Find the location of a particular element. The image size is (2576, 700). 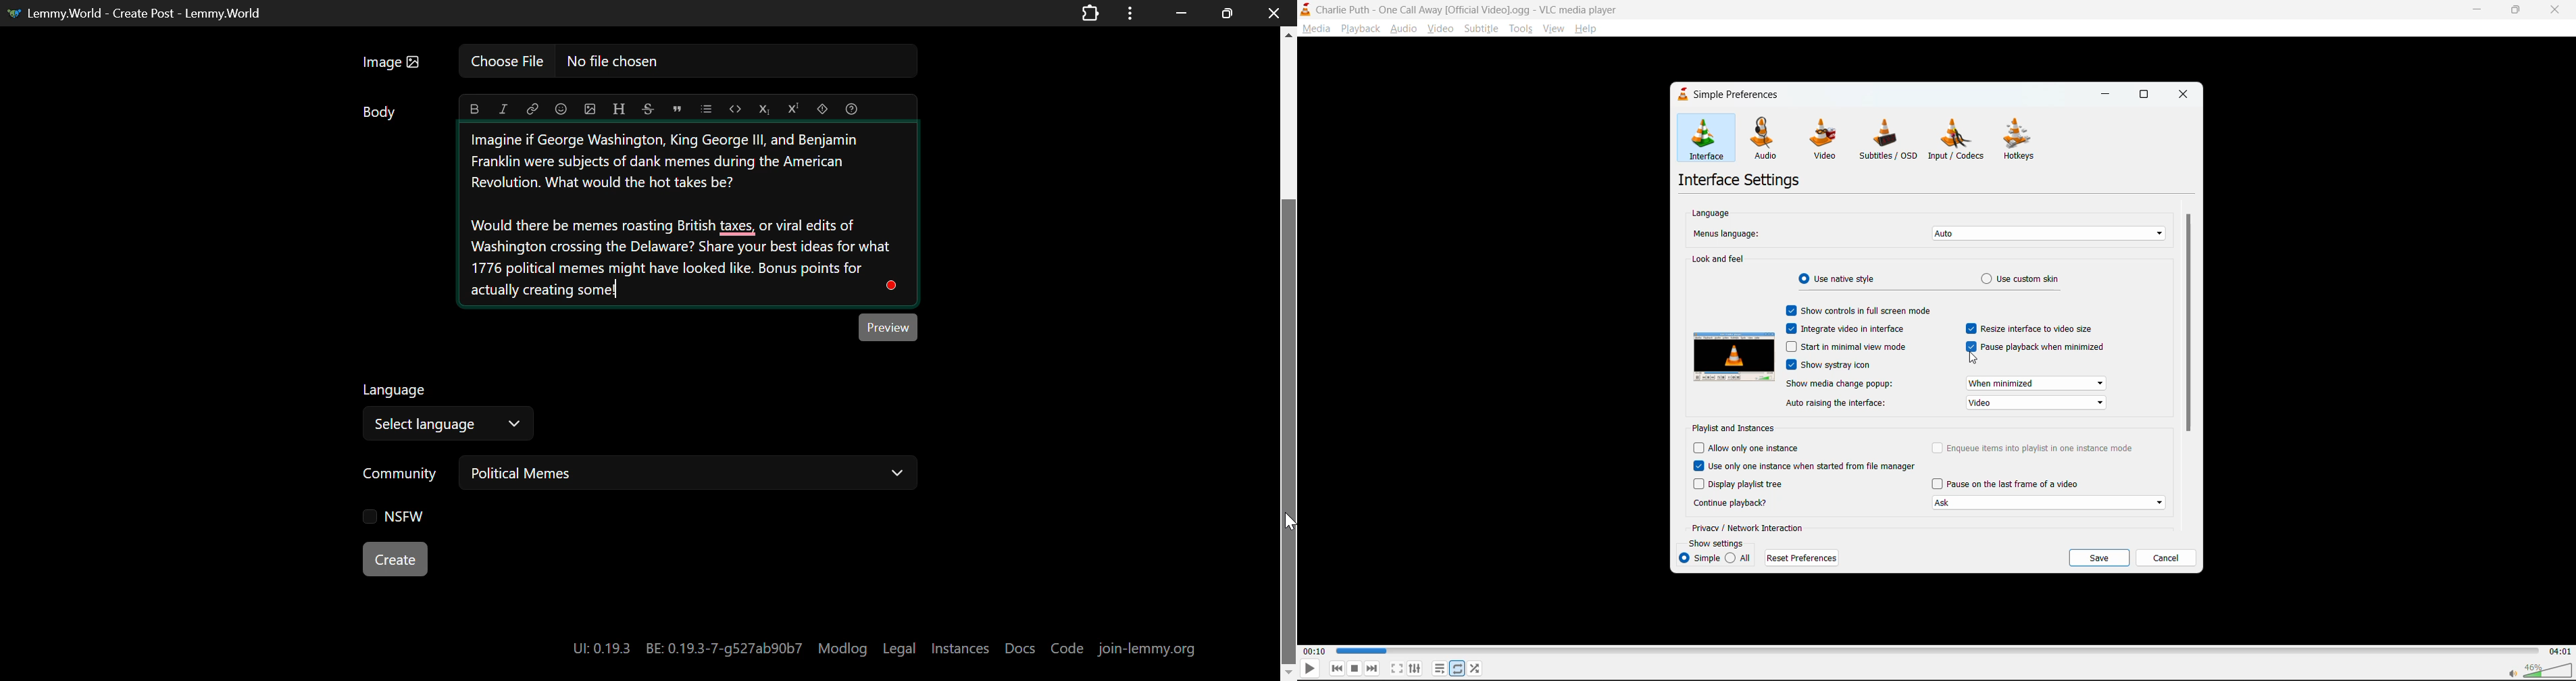

show controls in full screen mode is located at coordinates (1872, 313).